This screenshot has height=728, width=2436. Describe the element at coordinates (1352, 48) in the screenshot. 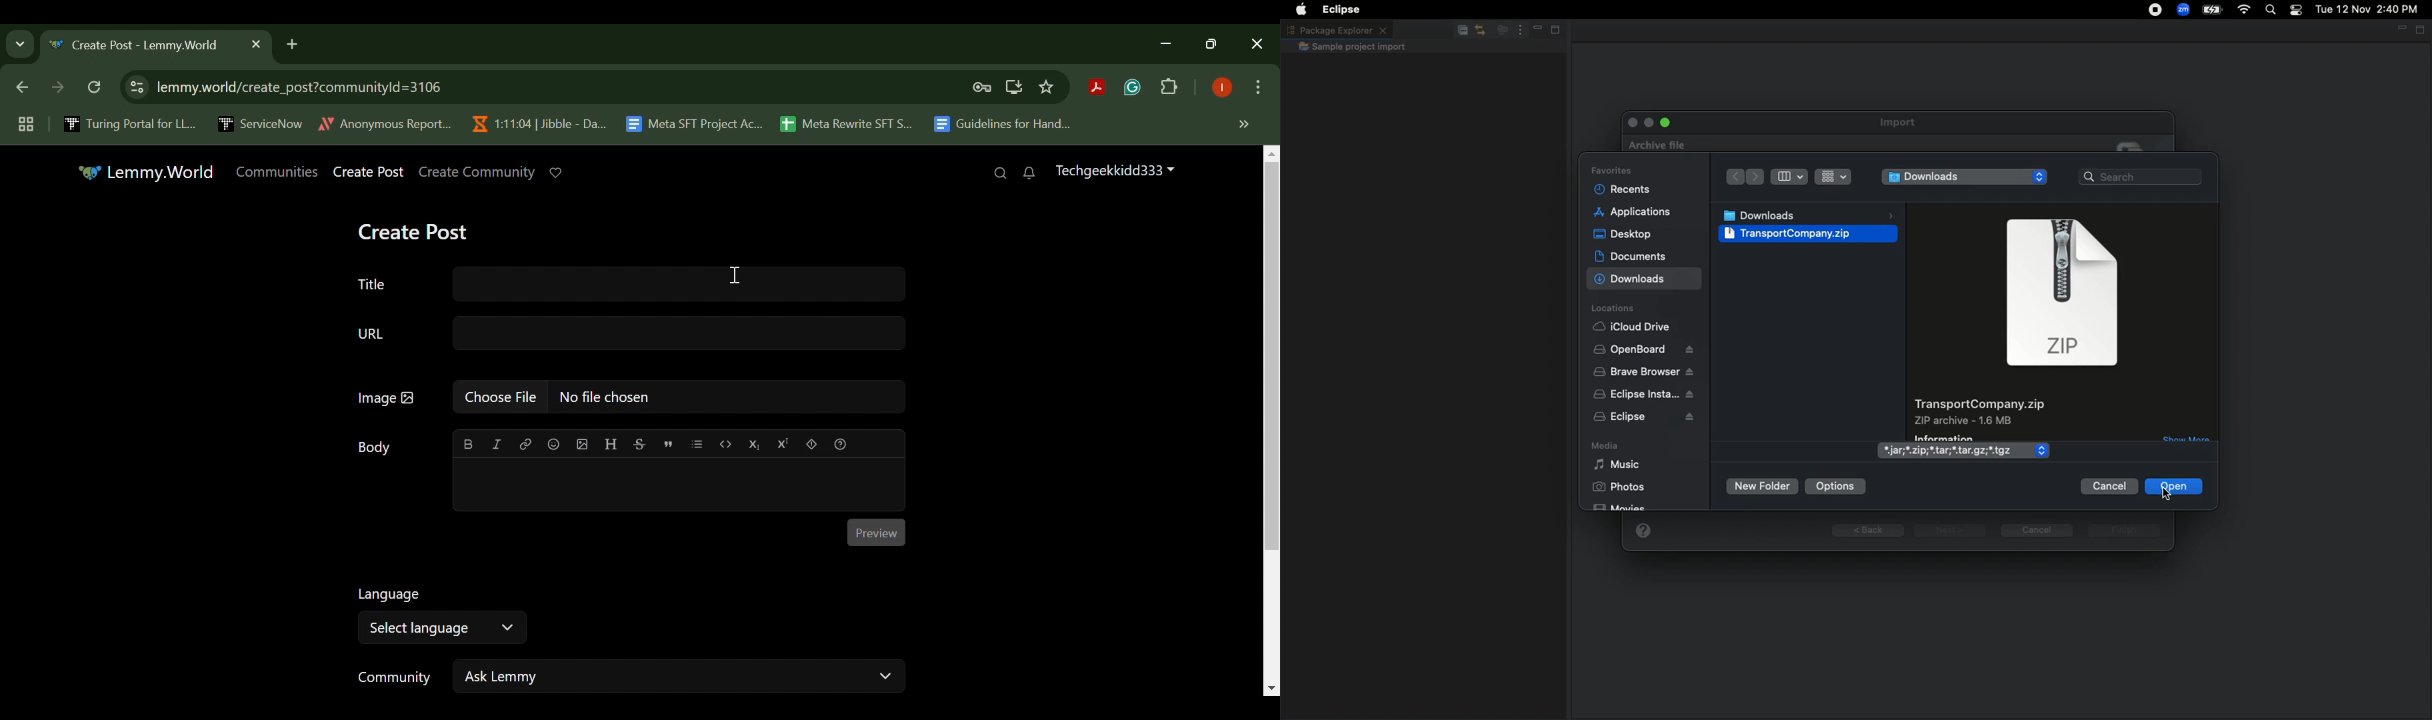

I see `sample project import` at that location.